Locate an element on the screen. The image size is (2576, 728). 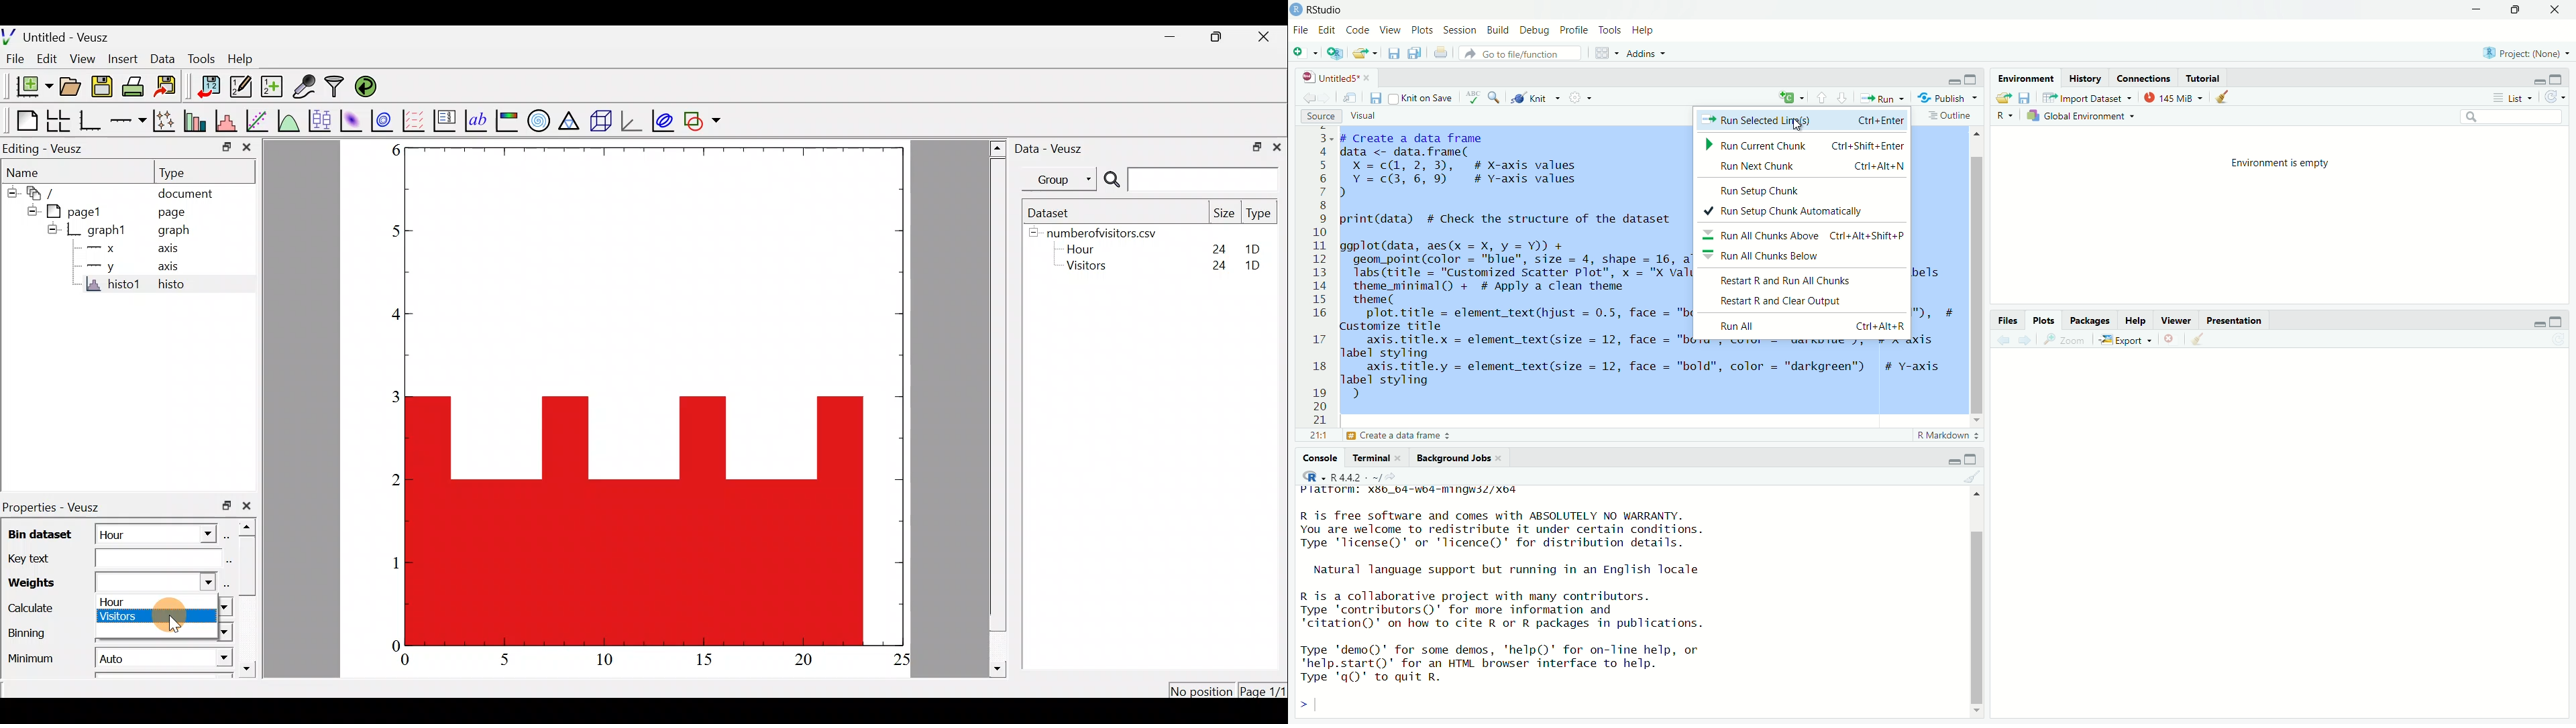
Binning dropdown is located at coordinates (221, 634).